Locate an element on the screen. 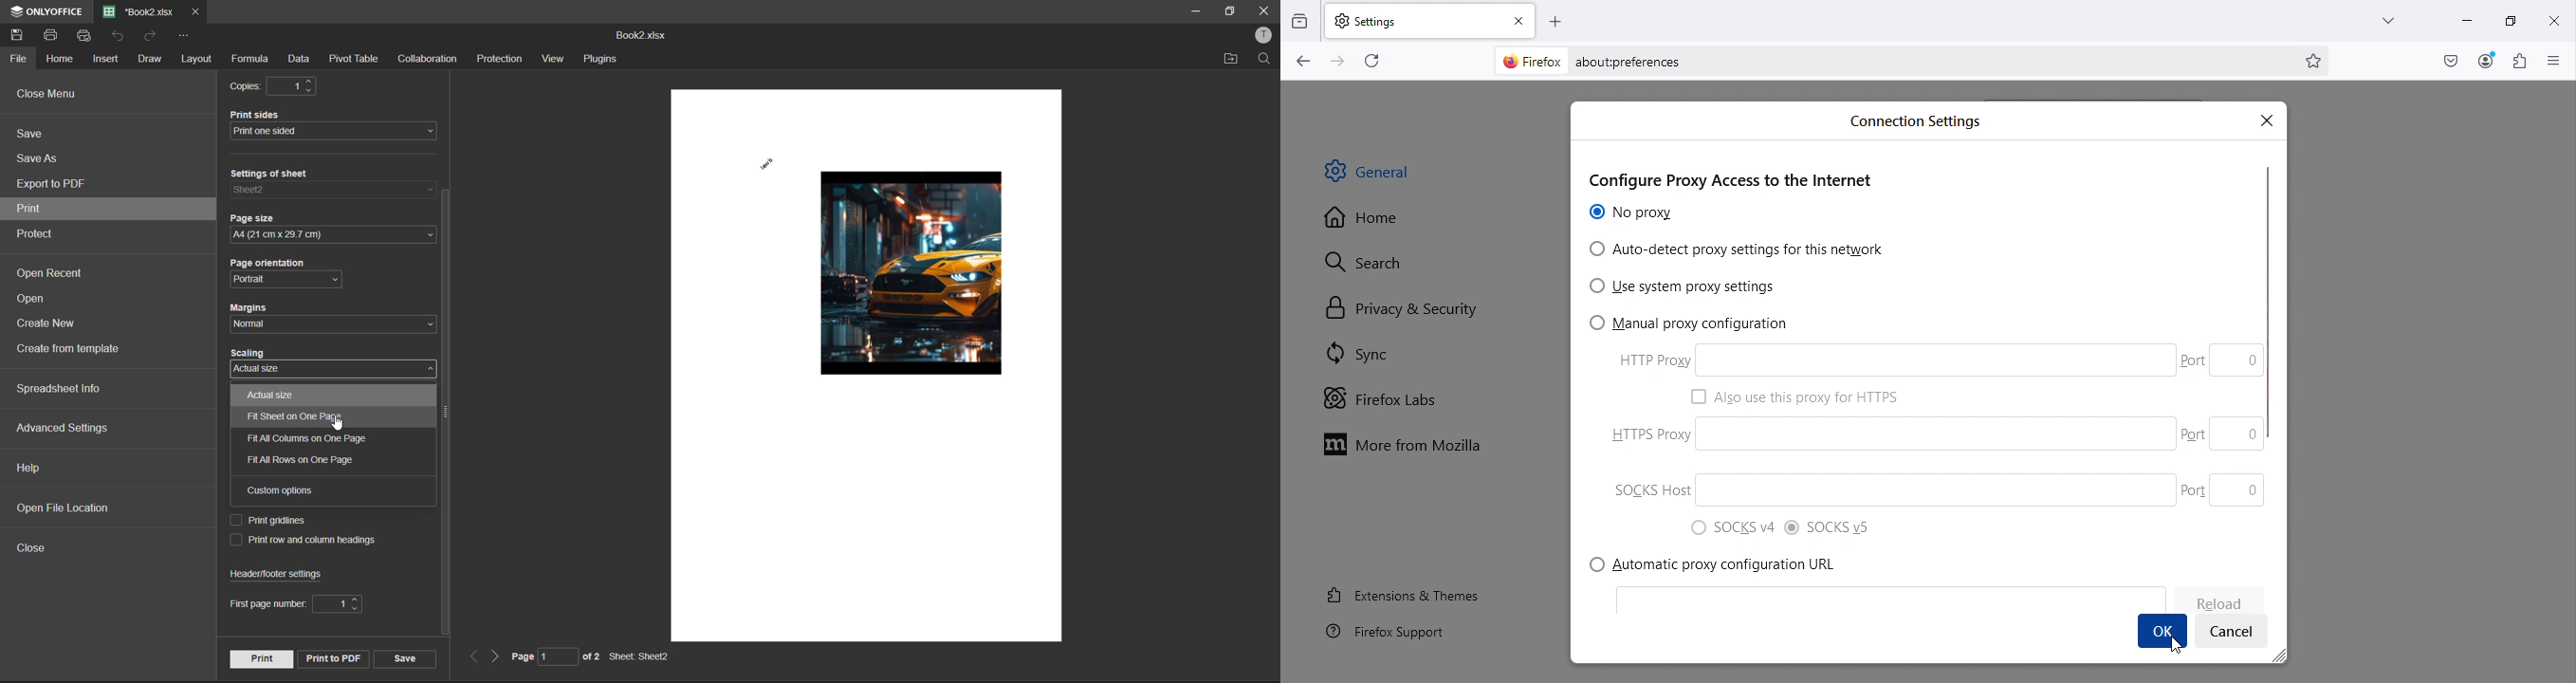 Image resolution: width=2576 pixels, height=700 pixels. collaboration is located at coordinates (427, 59).